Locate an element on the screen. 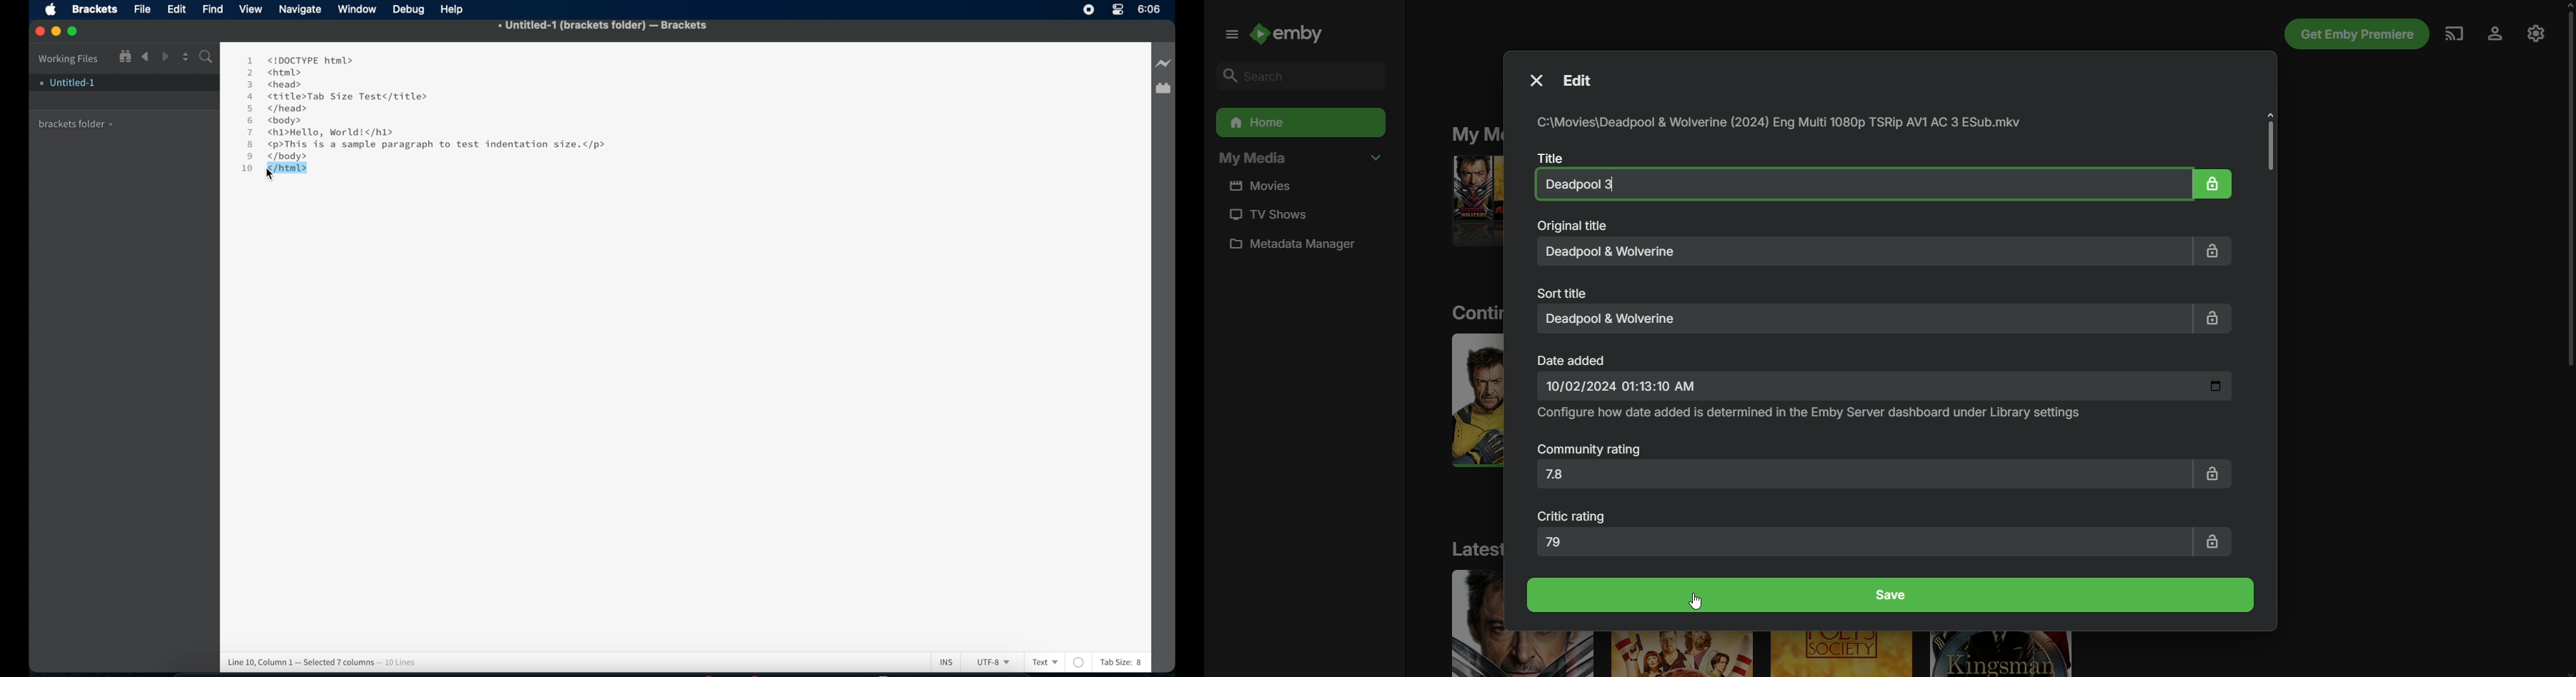  File path is located at coordinates (1784, 124).